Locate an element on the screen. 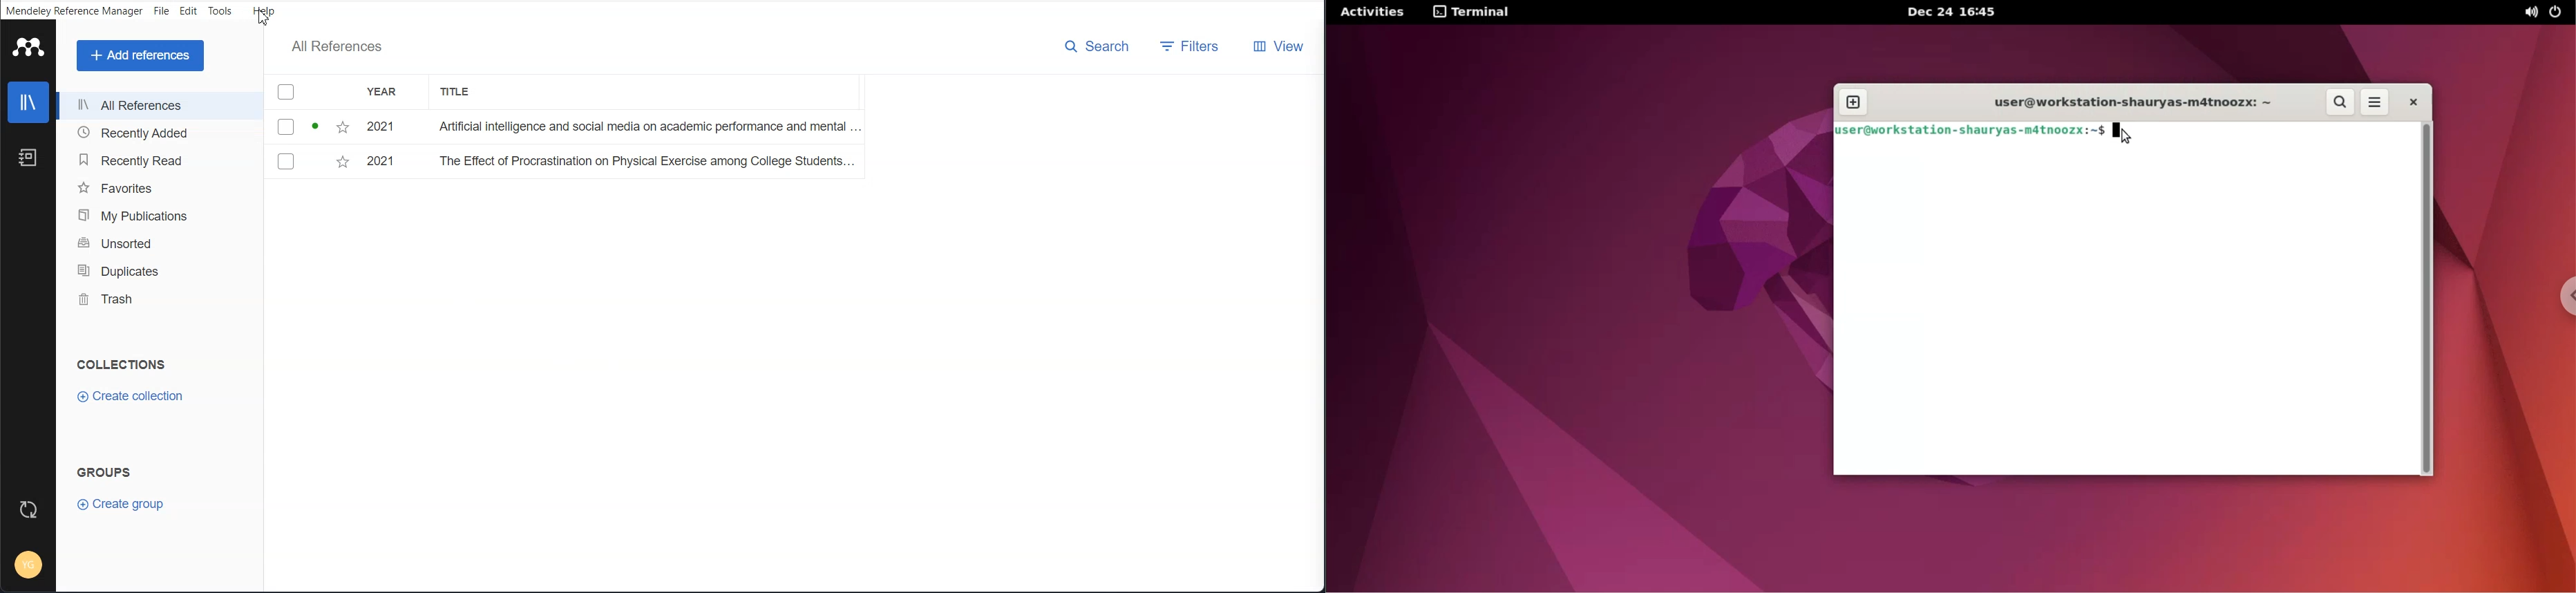 This screenshot has width=2576, height=616. Recently Added is located at coordinates (154, 133).